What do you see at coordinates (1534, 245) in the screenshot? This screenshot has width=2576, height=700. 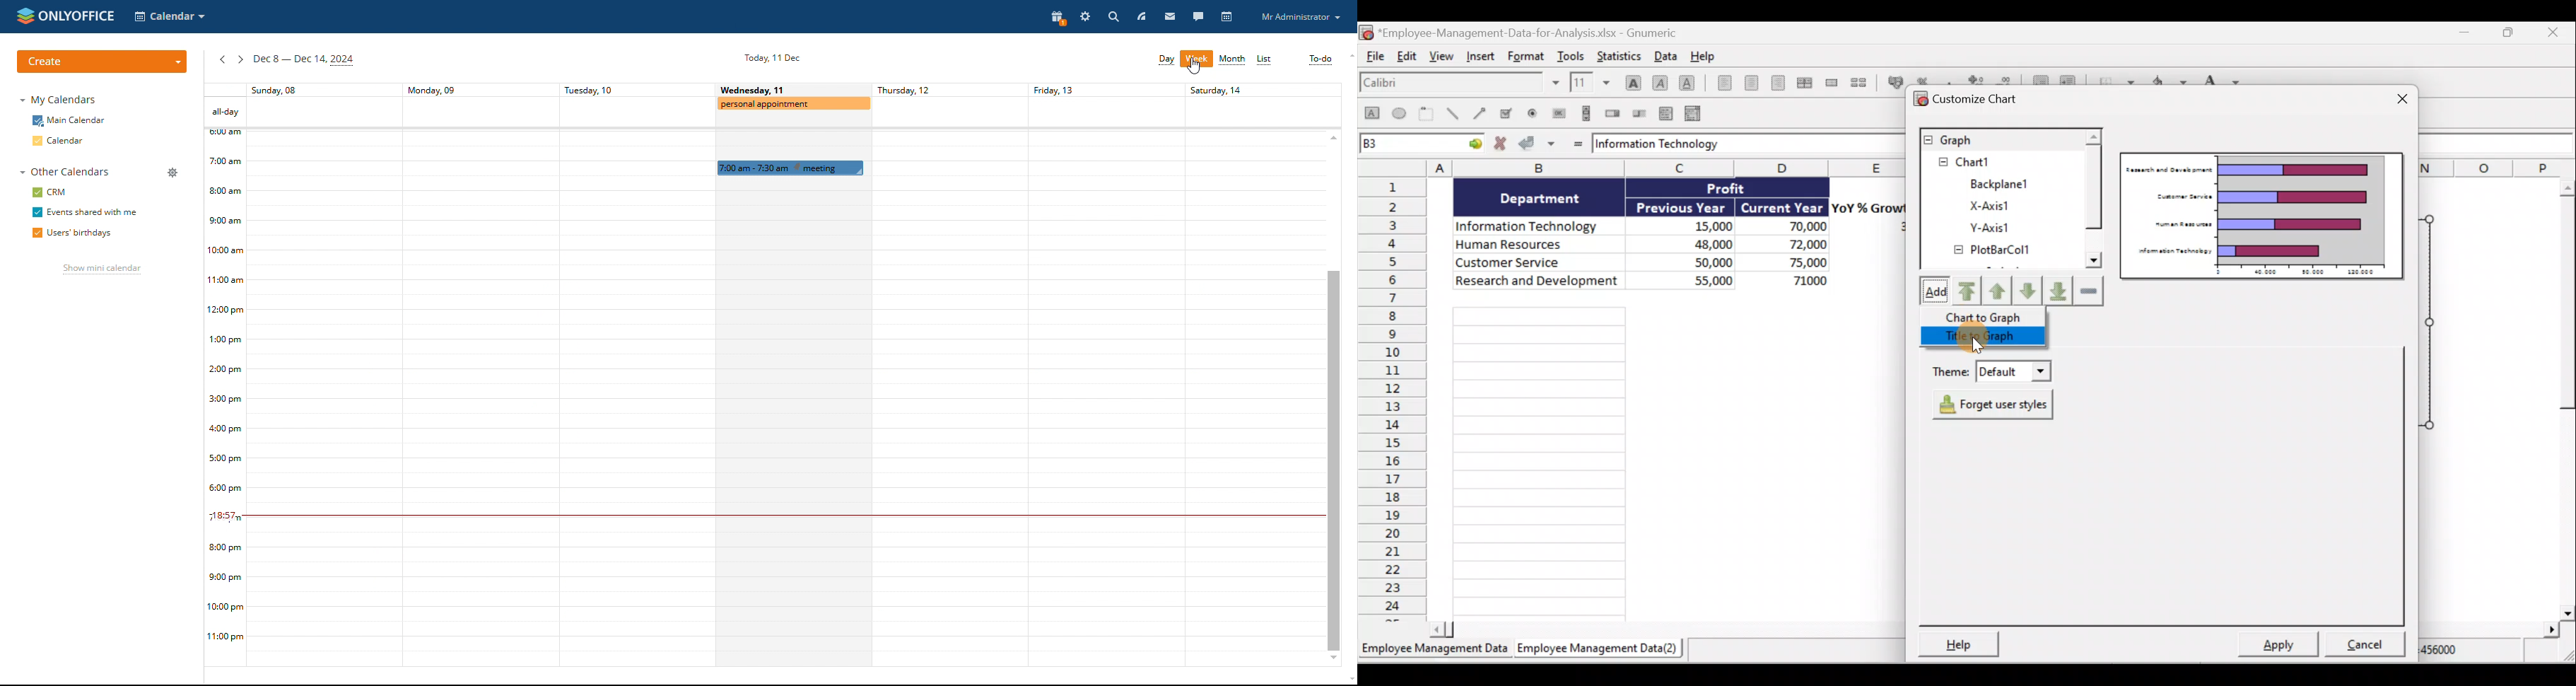 I see `Human Resources` at bounding box center [1534, 245].